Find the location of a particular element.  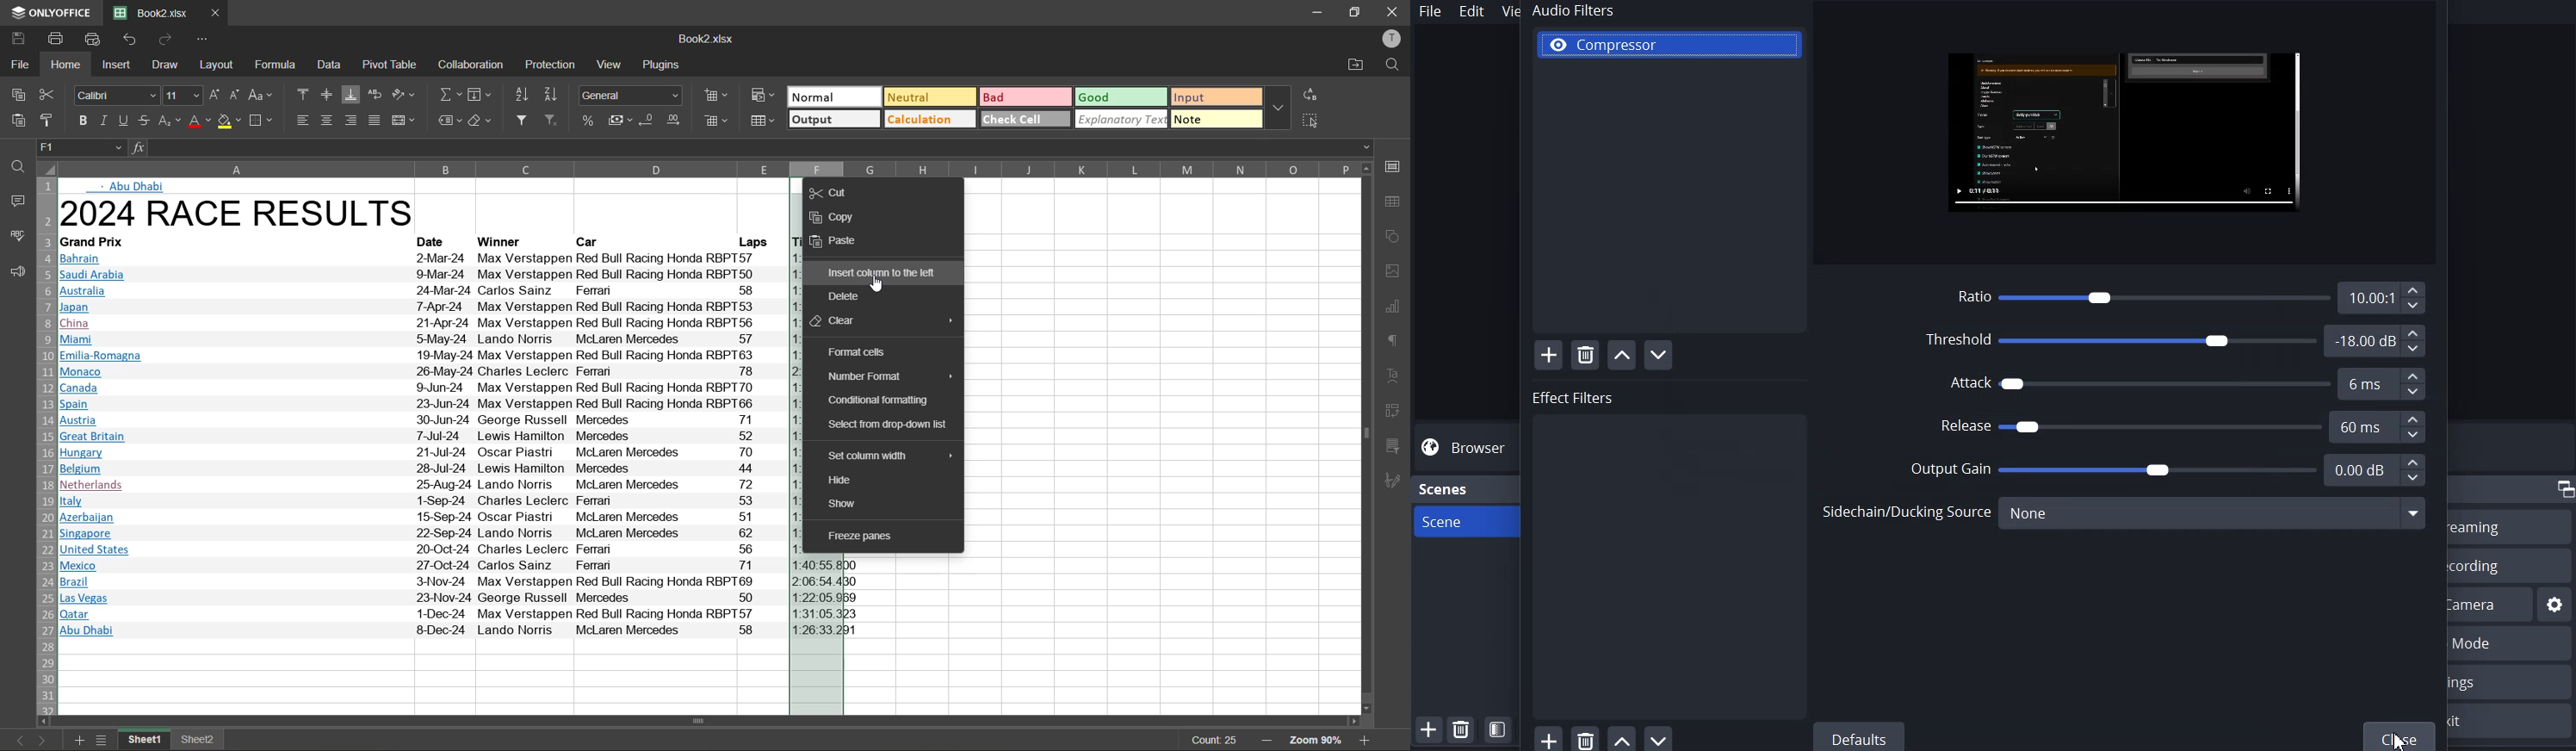

China 21-Apr-24 Max Verstappen Red Bull Racing Honda RBPT56 1:40:52. 554 is located at coordinates (425, 323).